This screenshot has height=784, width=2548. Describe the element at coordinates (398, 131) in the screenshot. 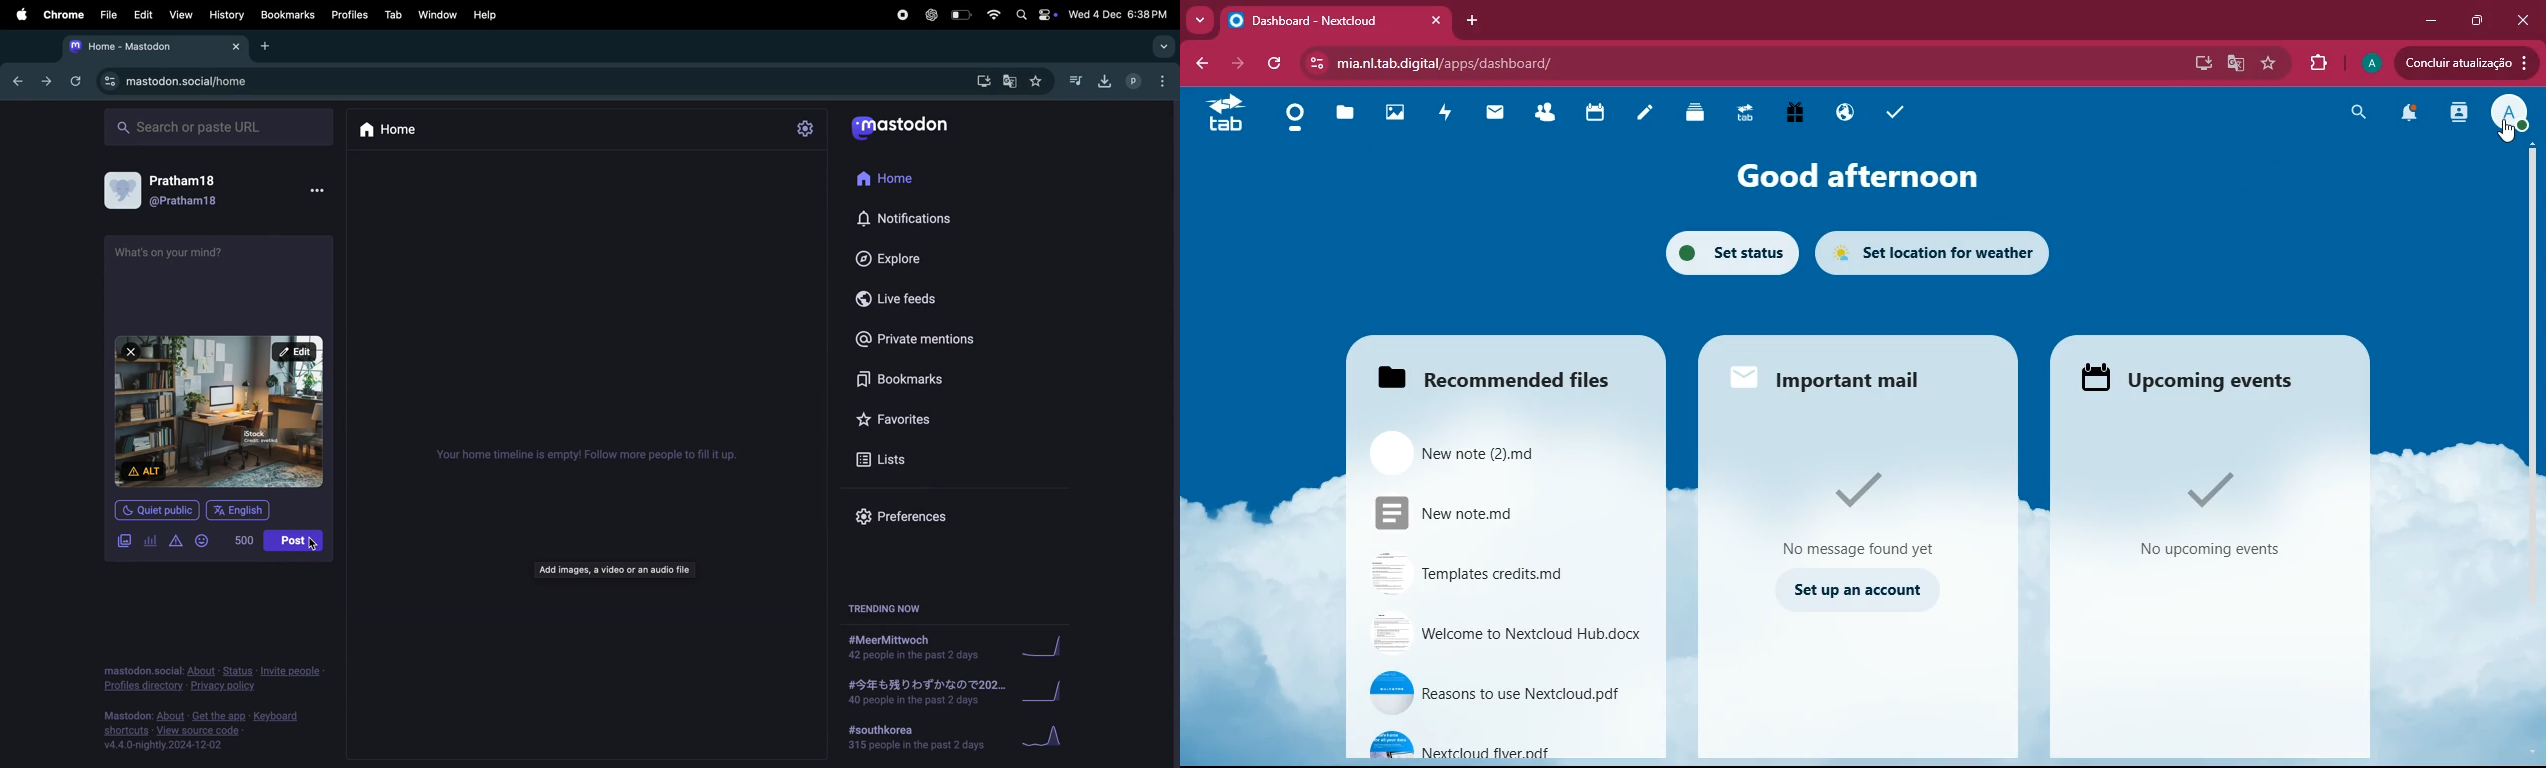

I see `home` at that location.